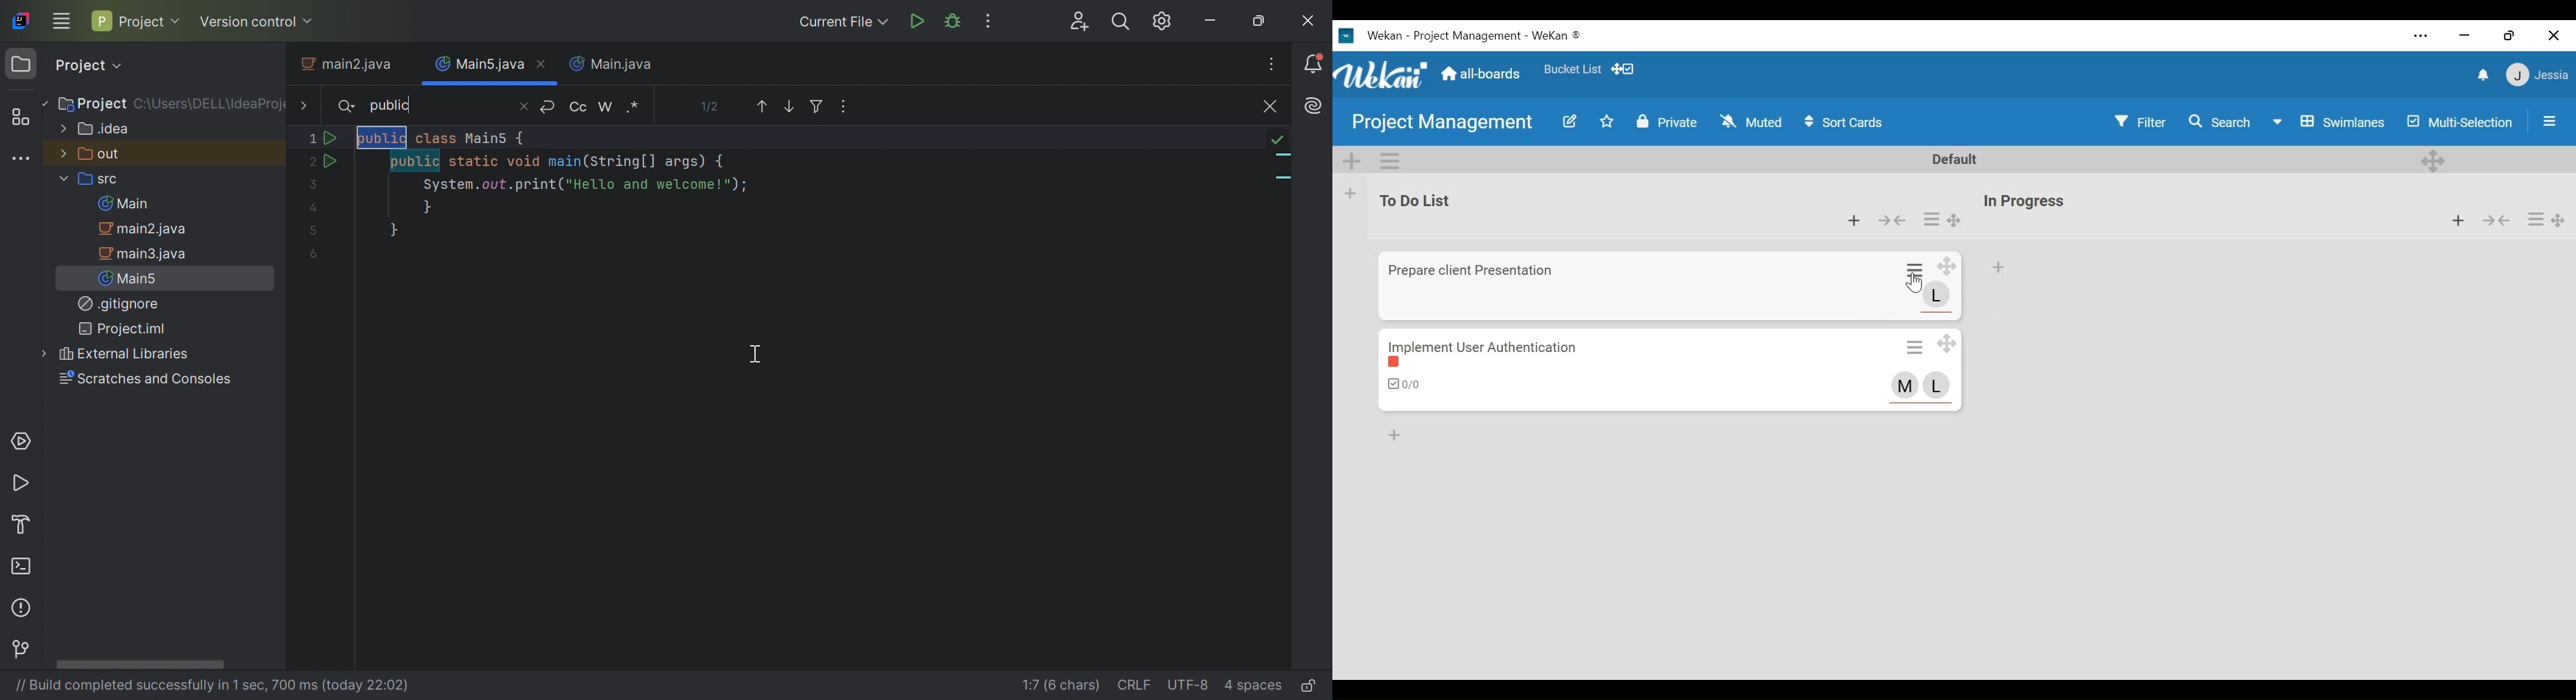 This screenshot has width=2576, height=700. I want to click on Close, so click(524, 106).